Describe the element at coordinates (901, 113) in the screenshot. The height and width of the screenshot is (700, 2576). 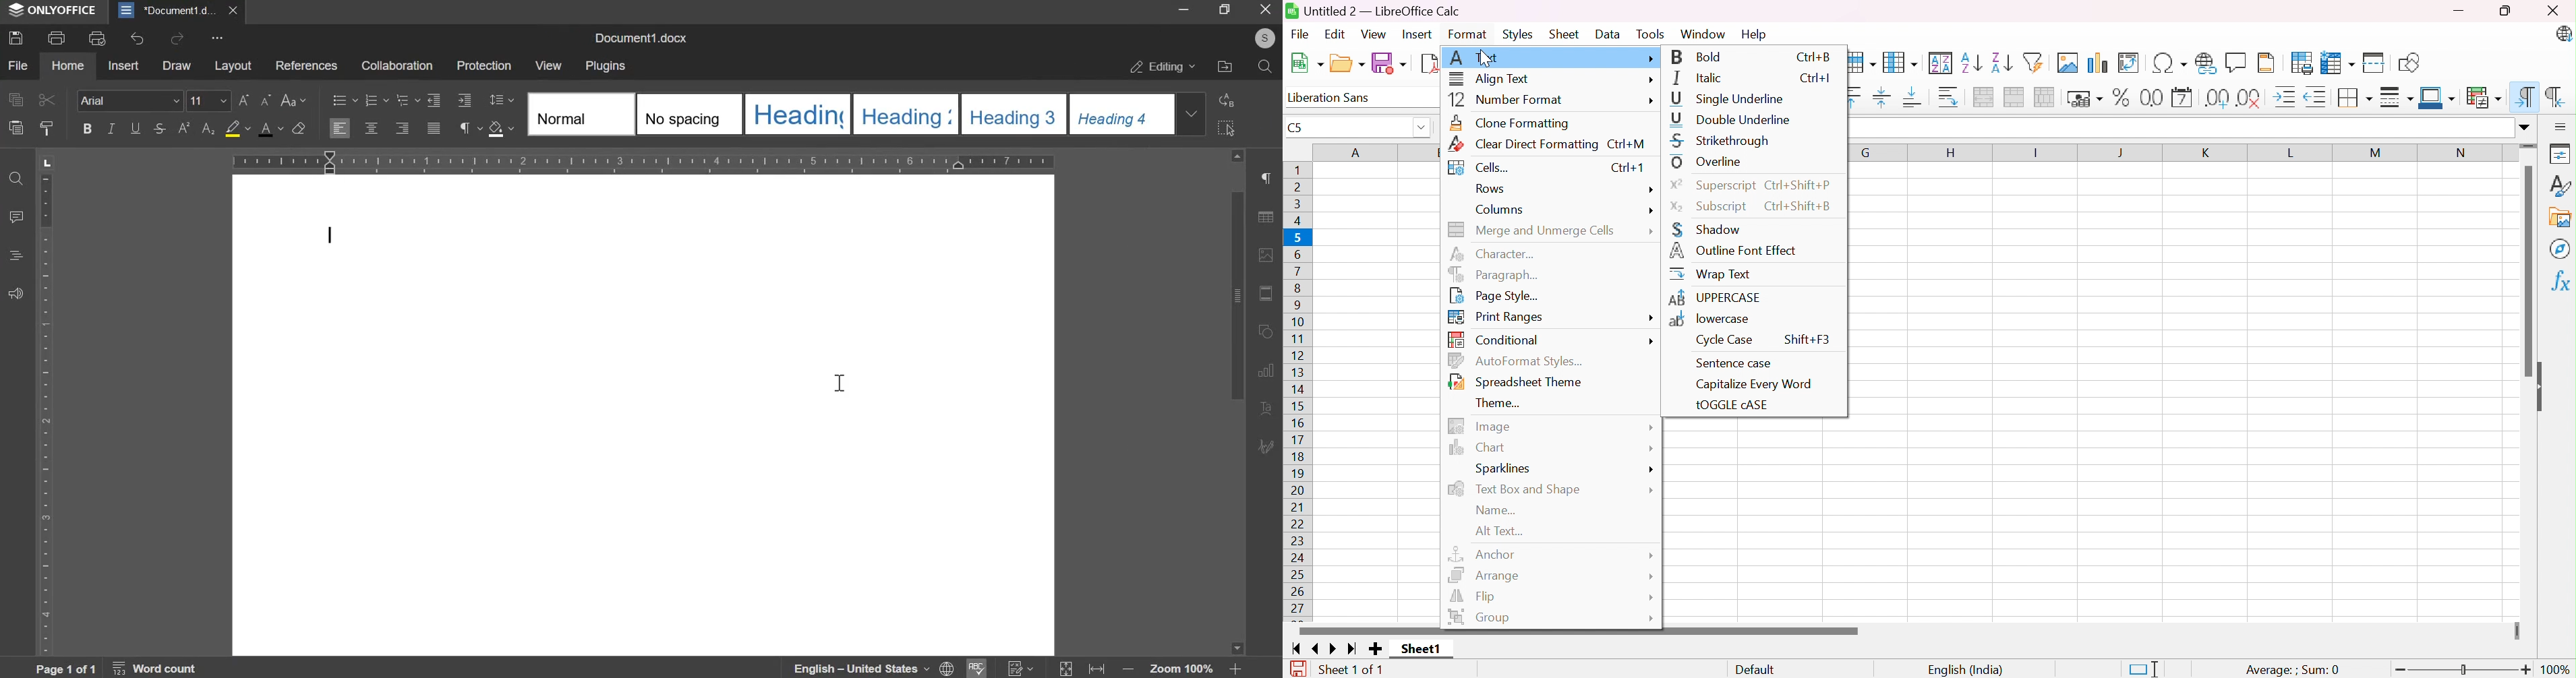
I see `Heading 2` at that location.